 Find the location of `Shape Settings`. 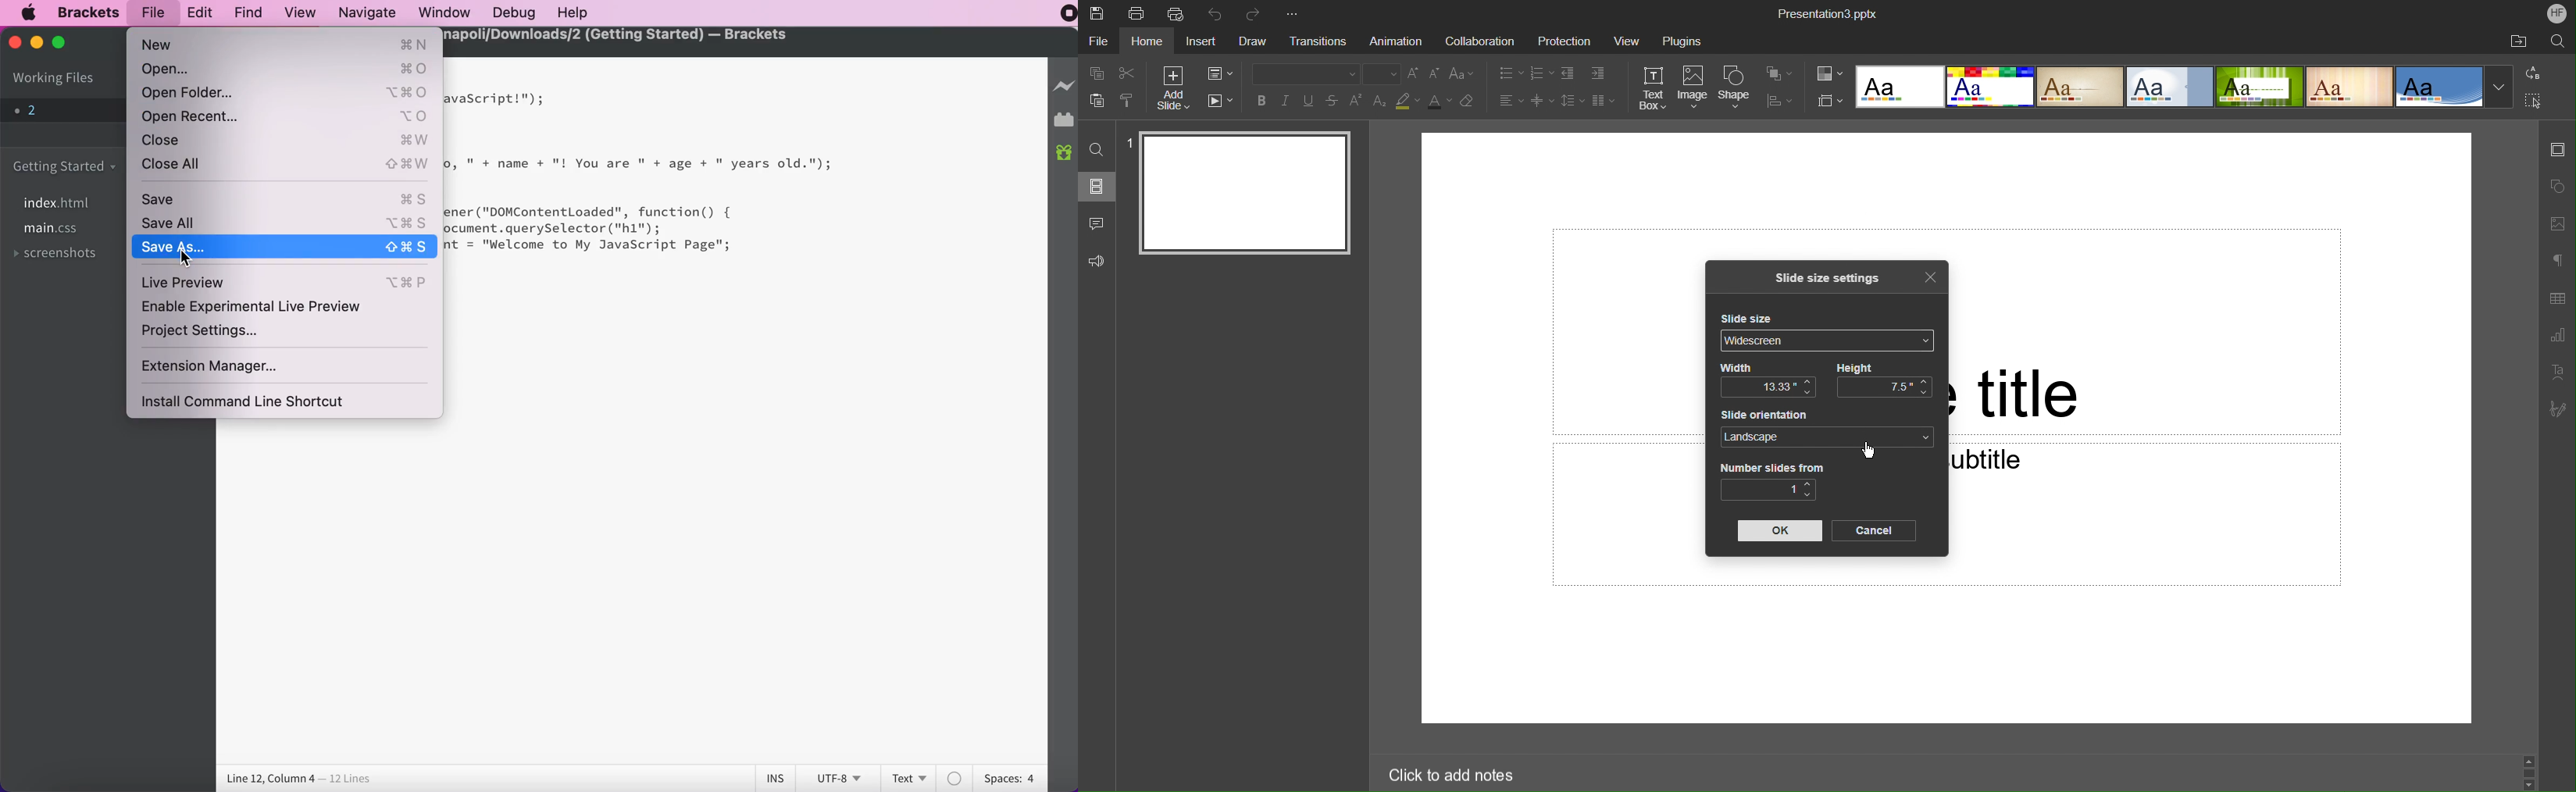

Shape Settings is located at coordinates (2557, 185).